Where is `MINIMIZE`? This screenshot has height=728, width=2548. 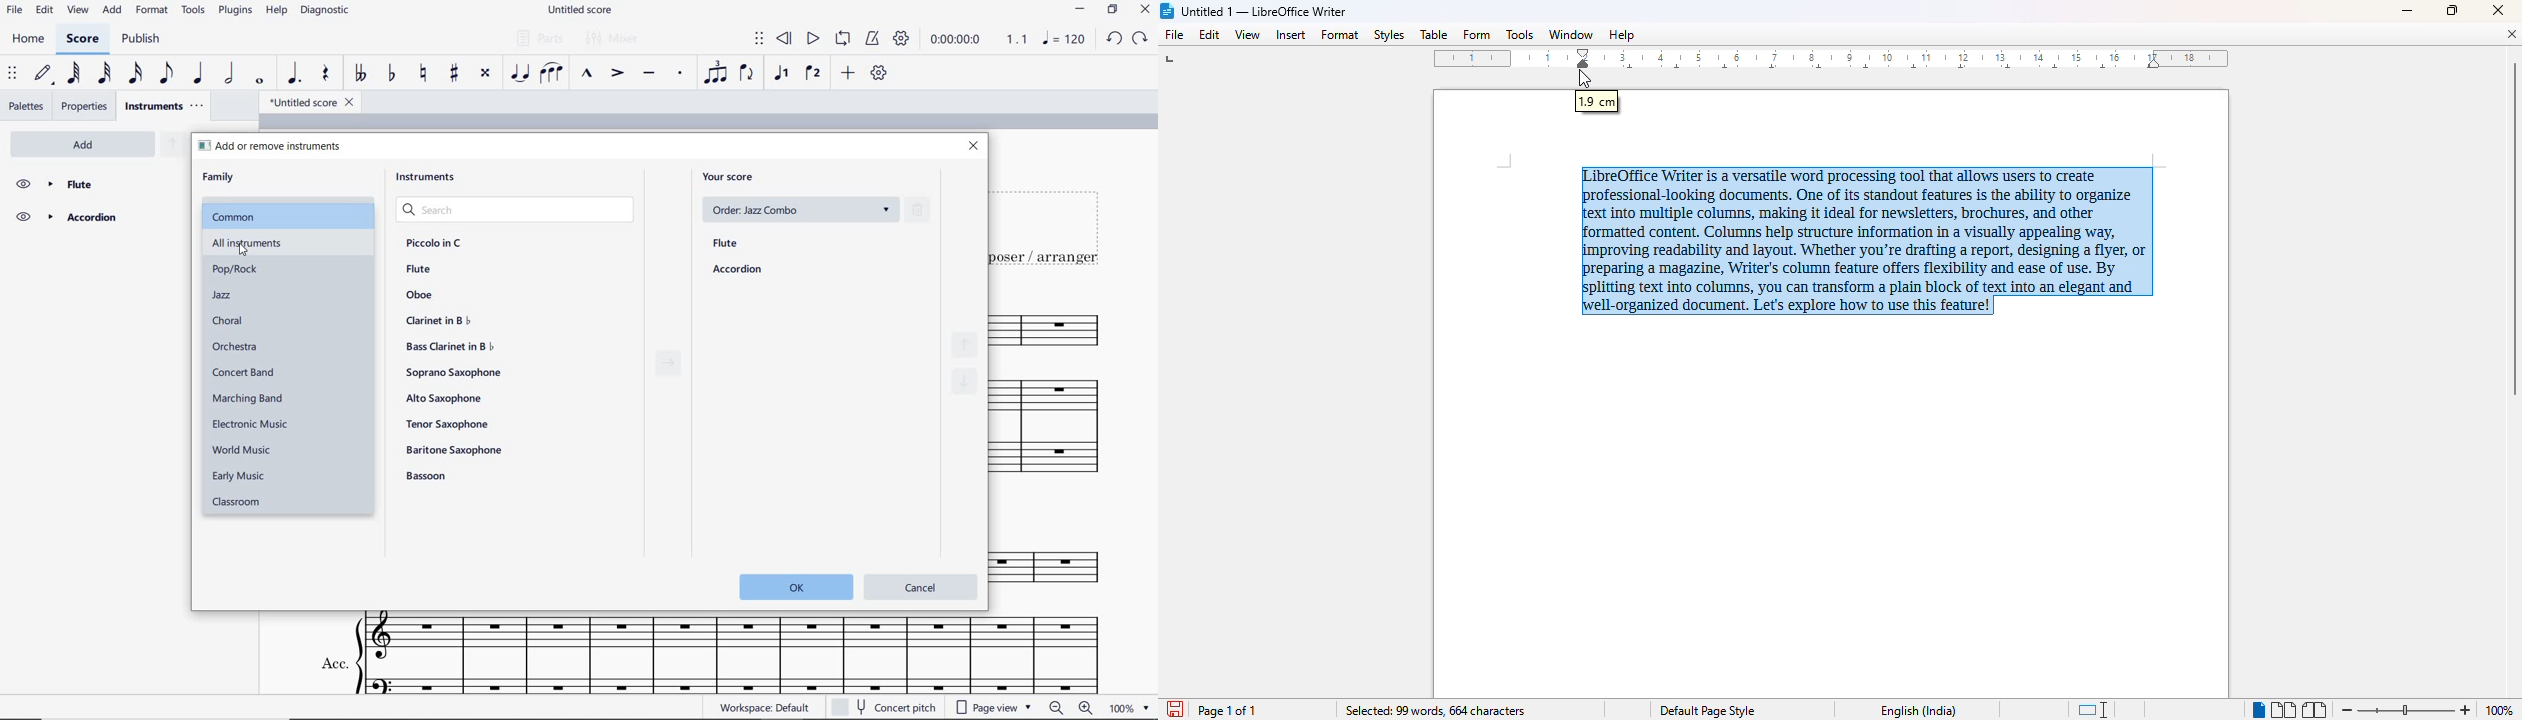 MINIMIZE is located at coordinates (1082, 9).